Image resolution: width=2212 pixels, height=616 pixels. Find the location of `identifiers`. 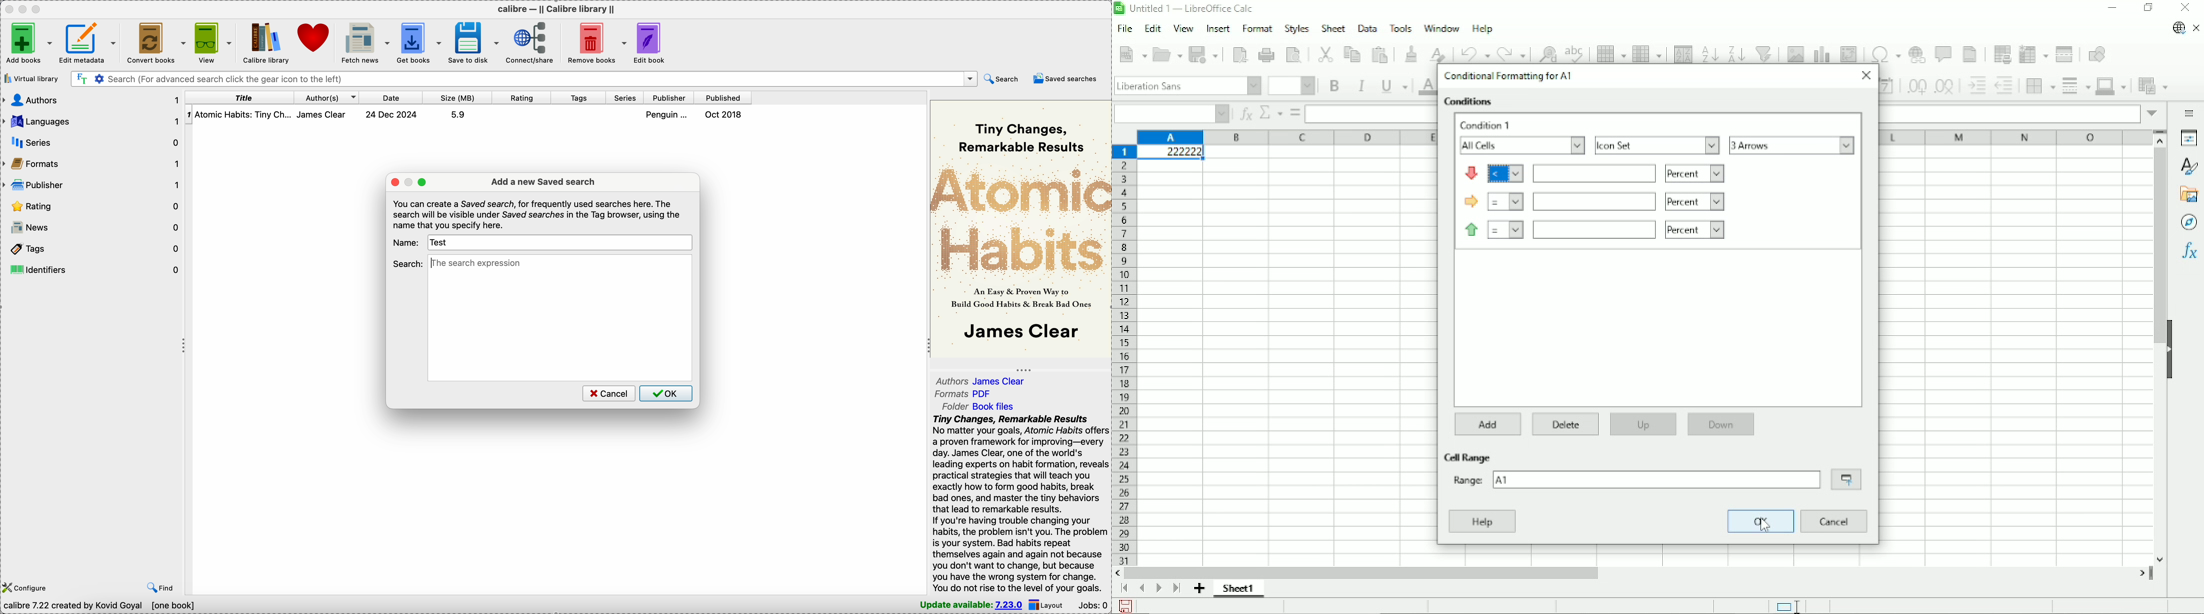

identifiers is located at coordinates (93, 269).